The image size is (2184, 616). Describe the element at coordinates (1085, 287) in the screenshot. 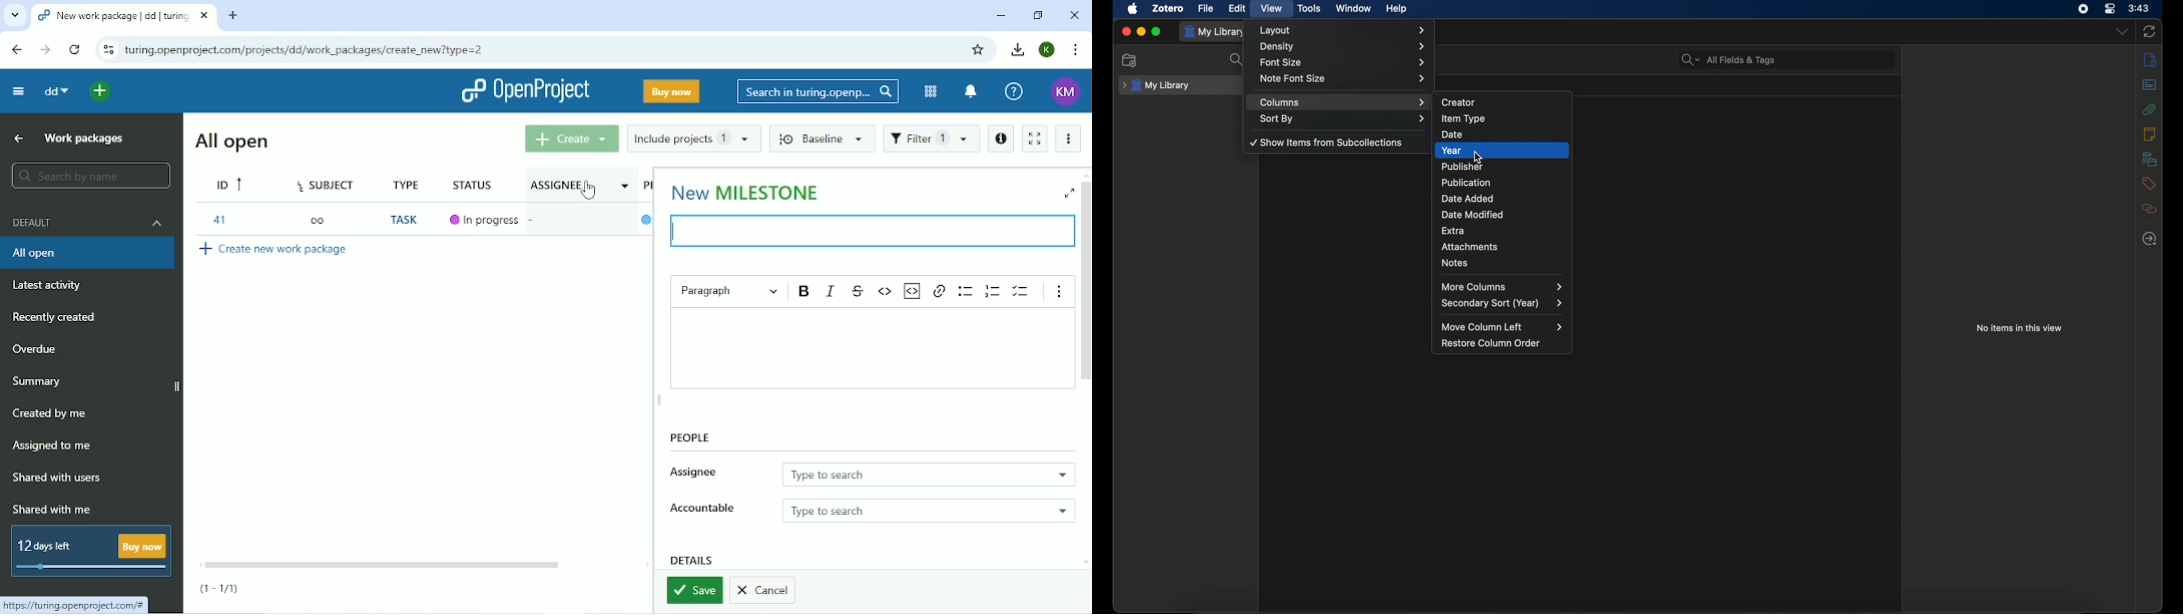

I see `Vertical scrollbar` at that location.